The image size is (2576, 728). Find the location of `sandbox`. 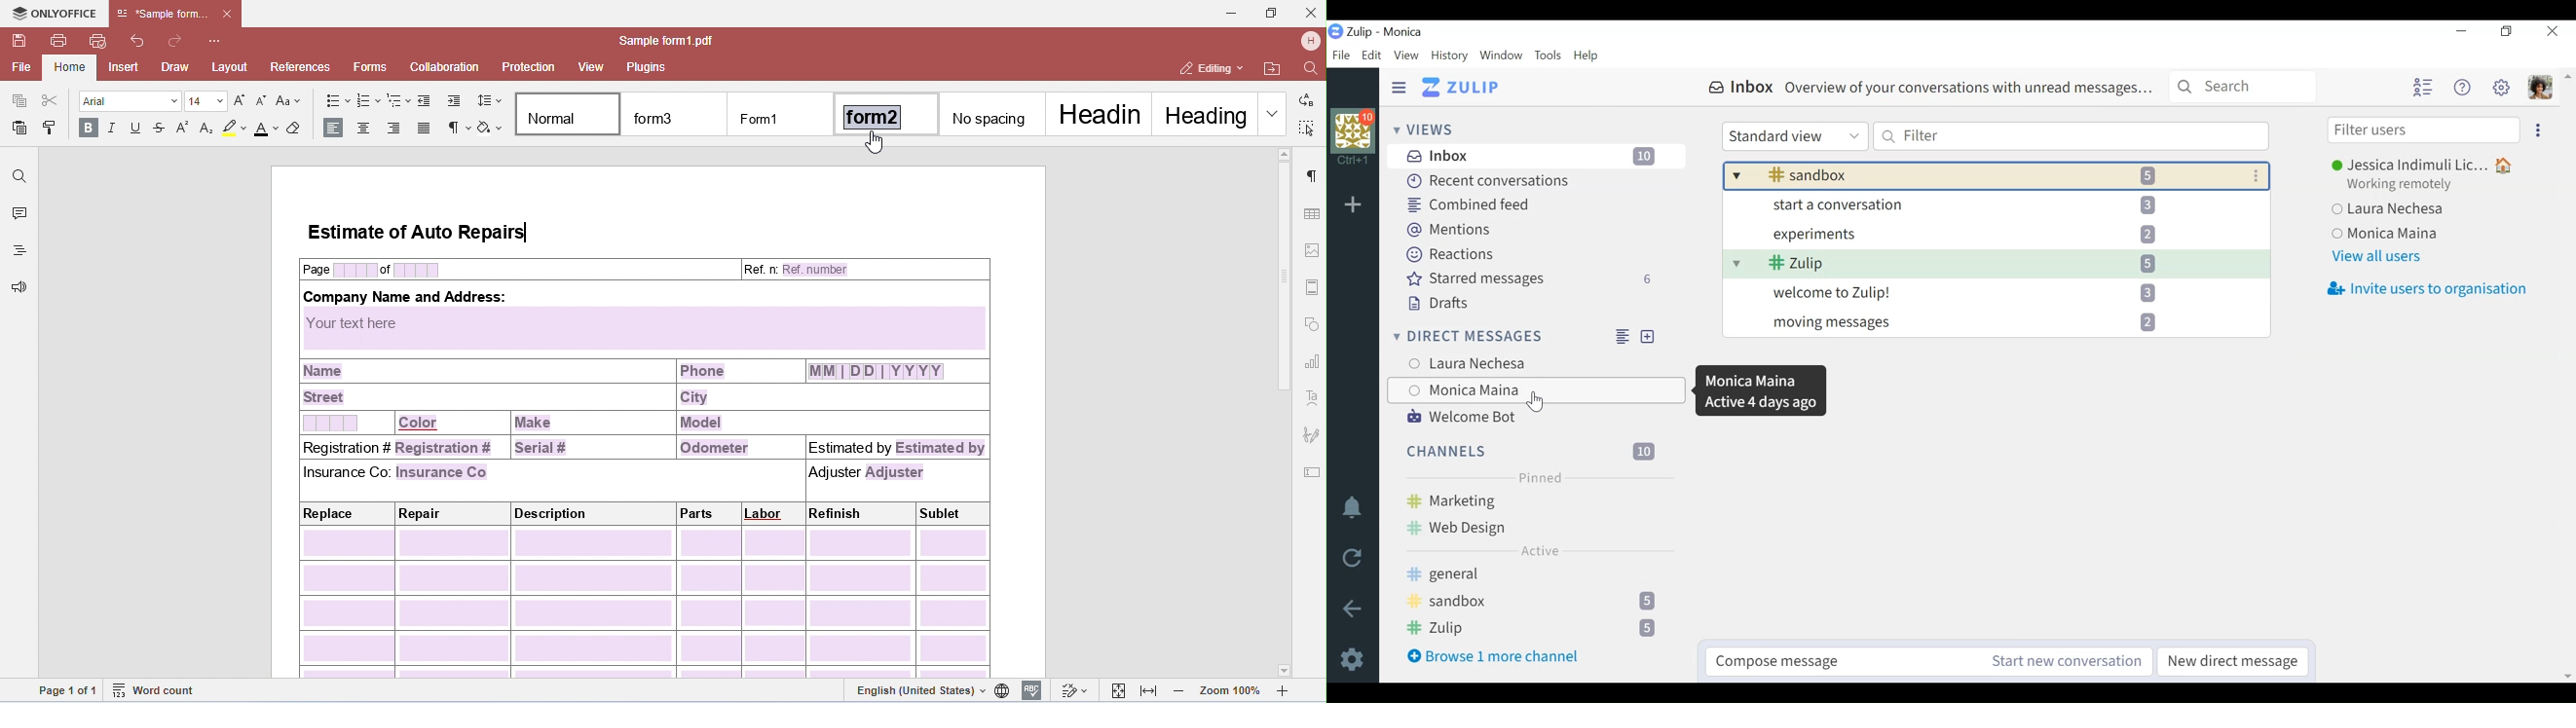

sandbox is located at coordinates (1535, 600).